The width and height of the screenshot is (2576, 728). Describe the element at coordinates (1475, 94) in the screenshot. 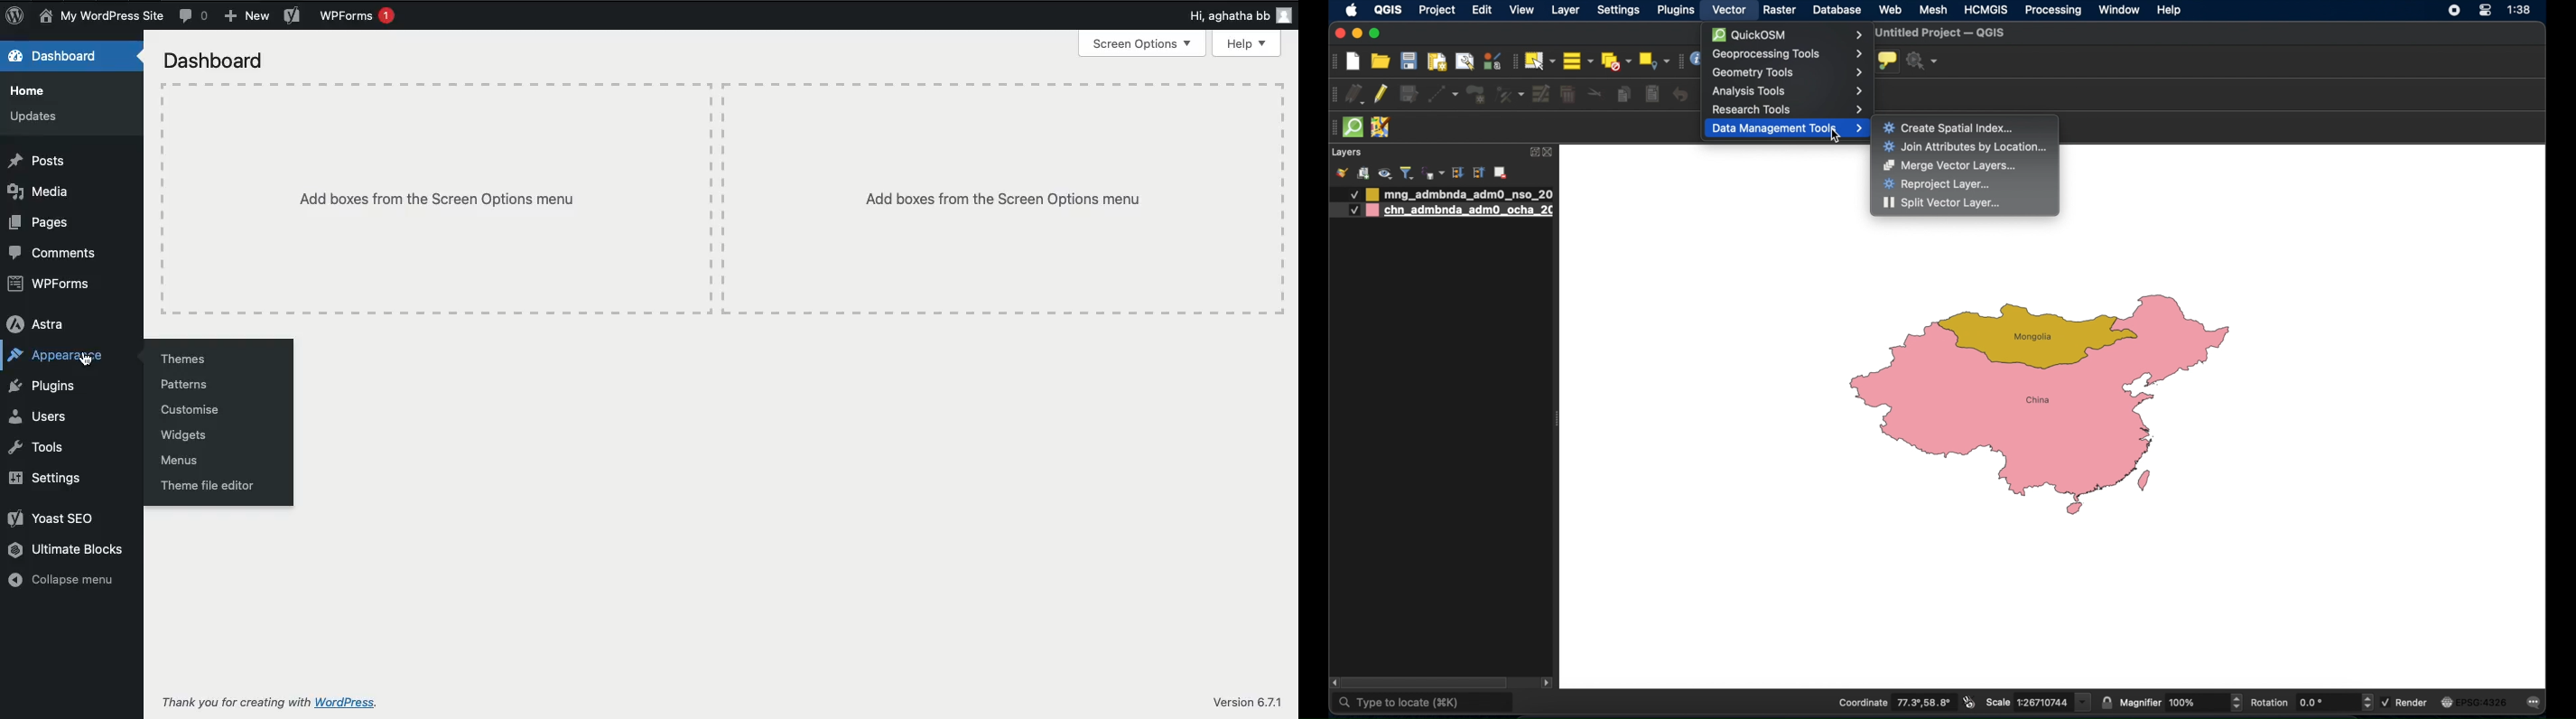

I see `add polygon feature` at that location.